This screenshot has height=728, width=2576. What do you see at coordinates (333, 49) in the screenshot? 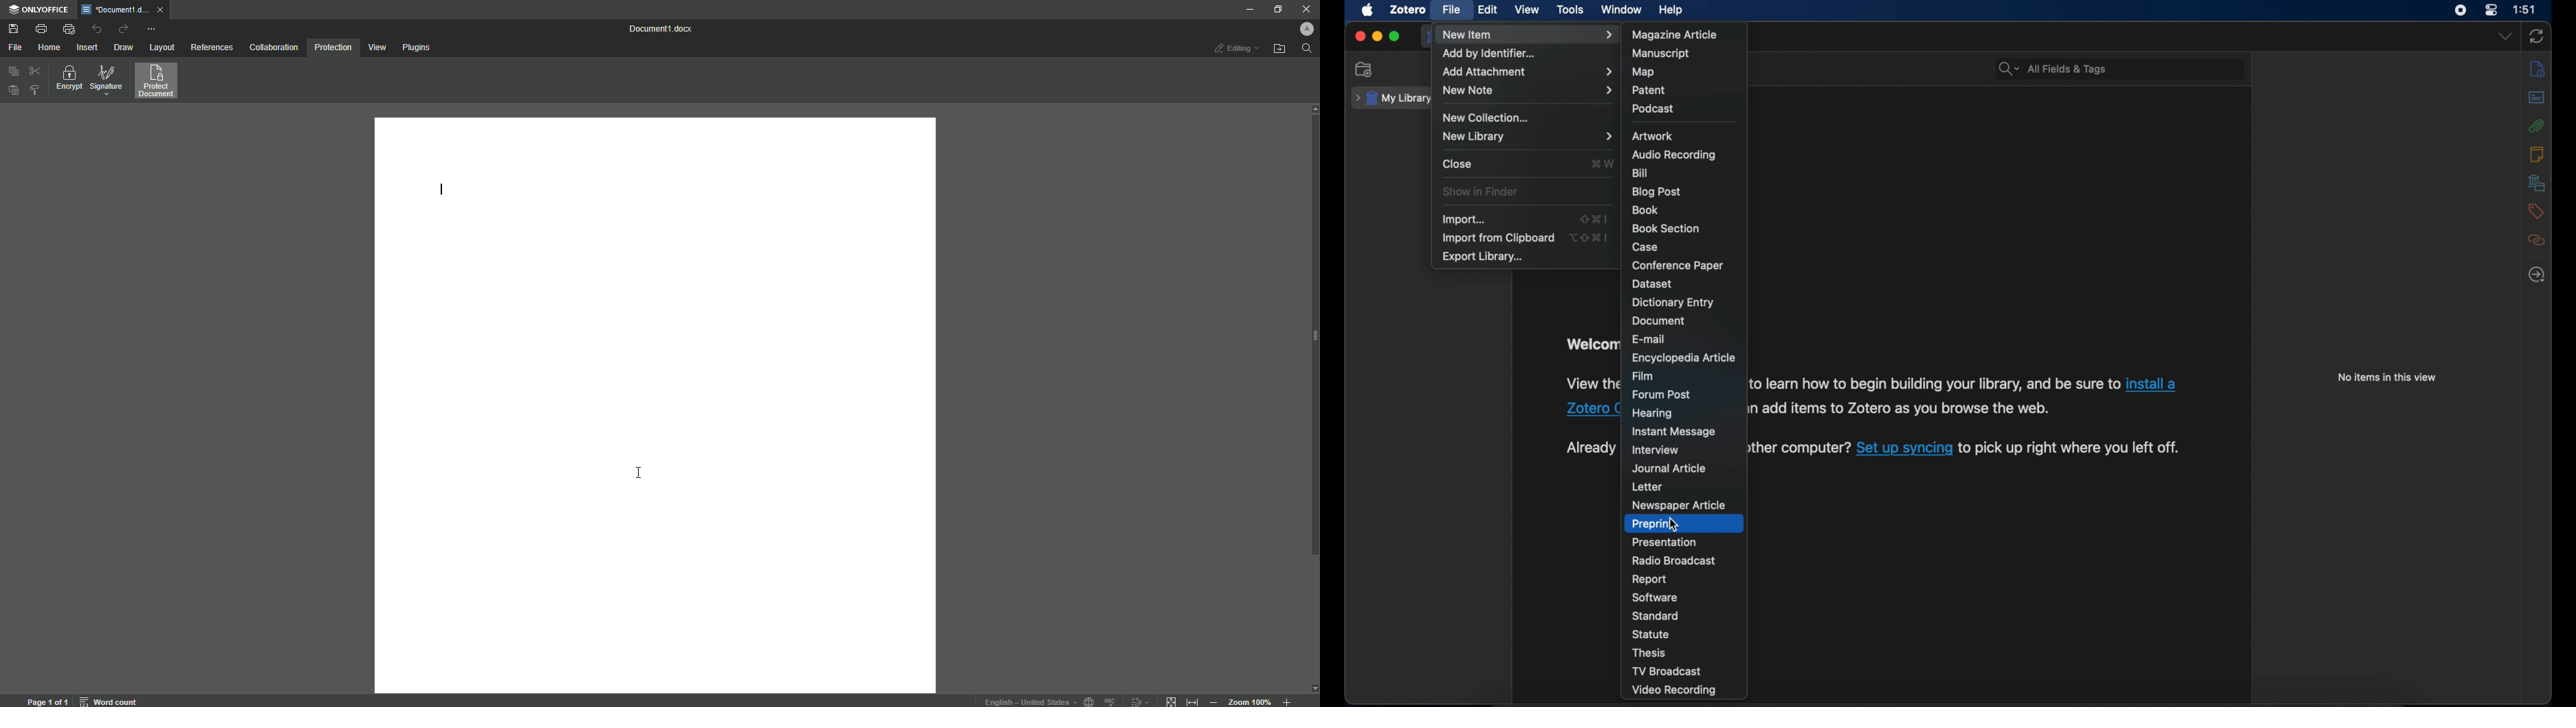
I see `Protection` at bounding box center [333, 49].